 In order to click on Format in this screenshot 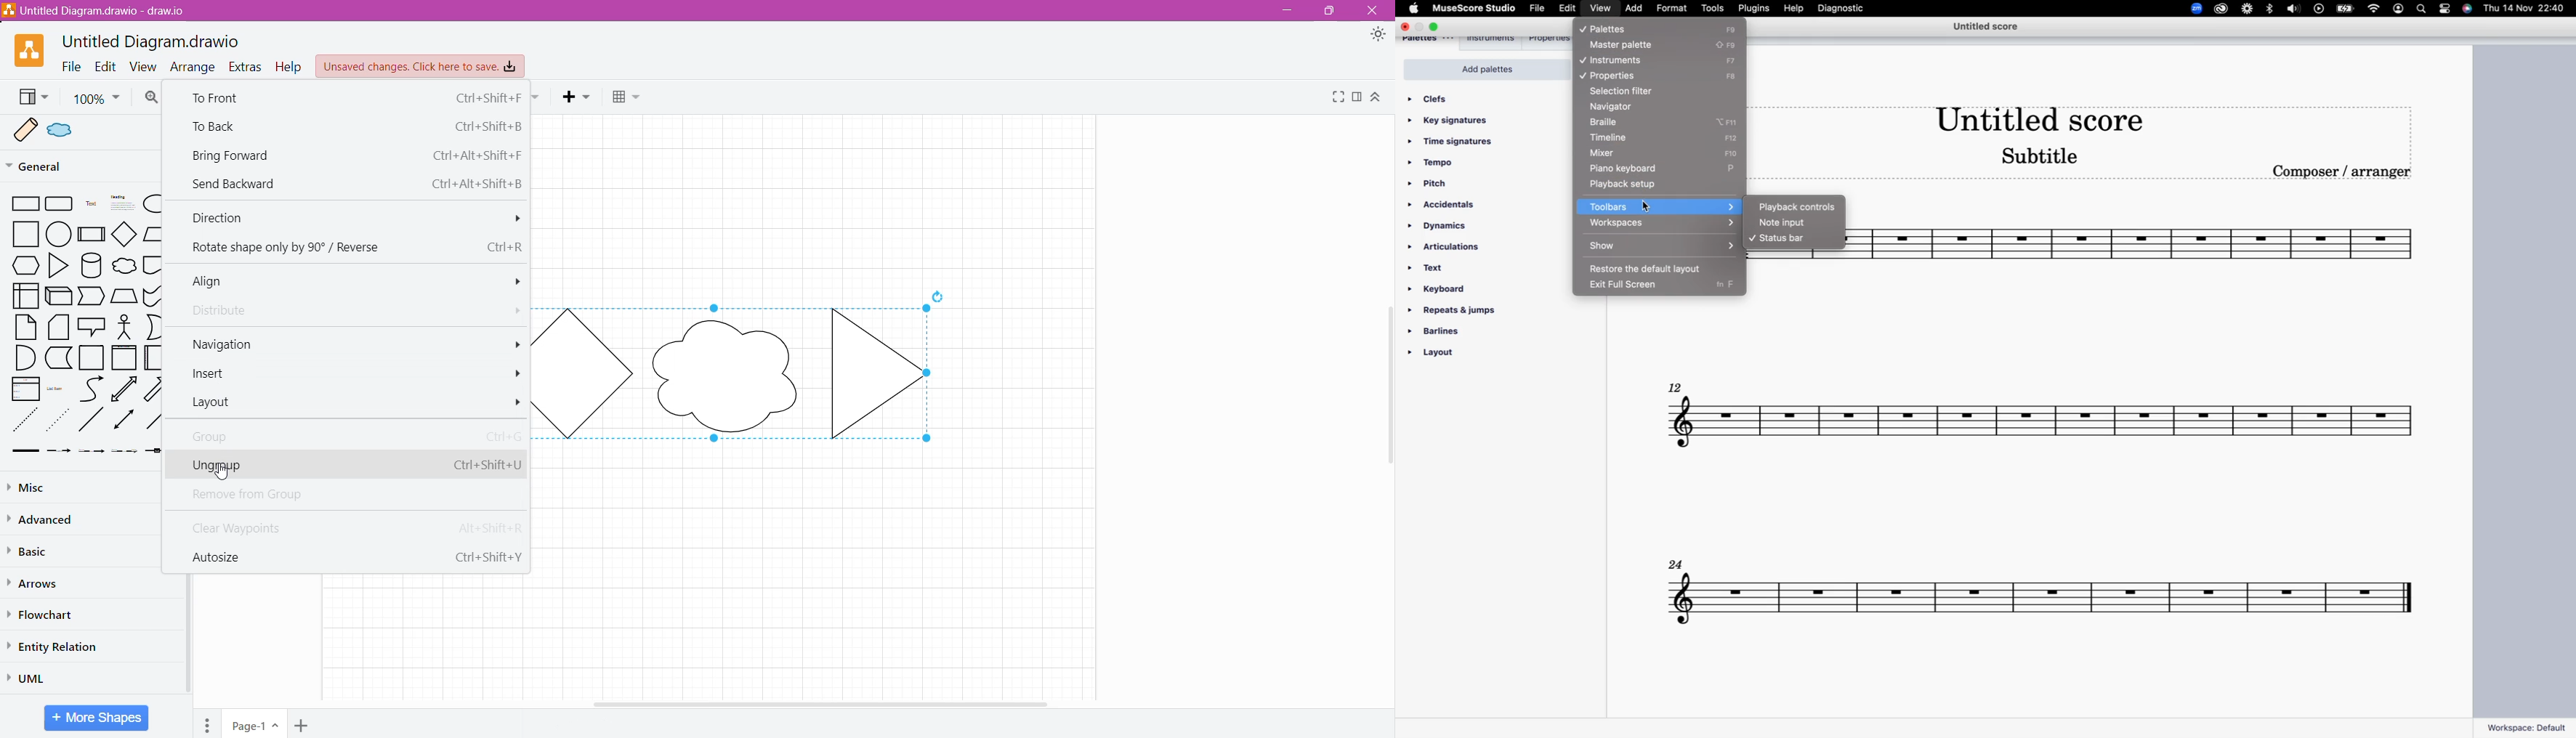, I will do `click(1357, 98)`.